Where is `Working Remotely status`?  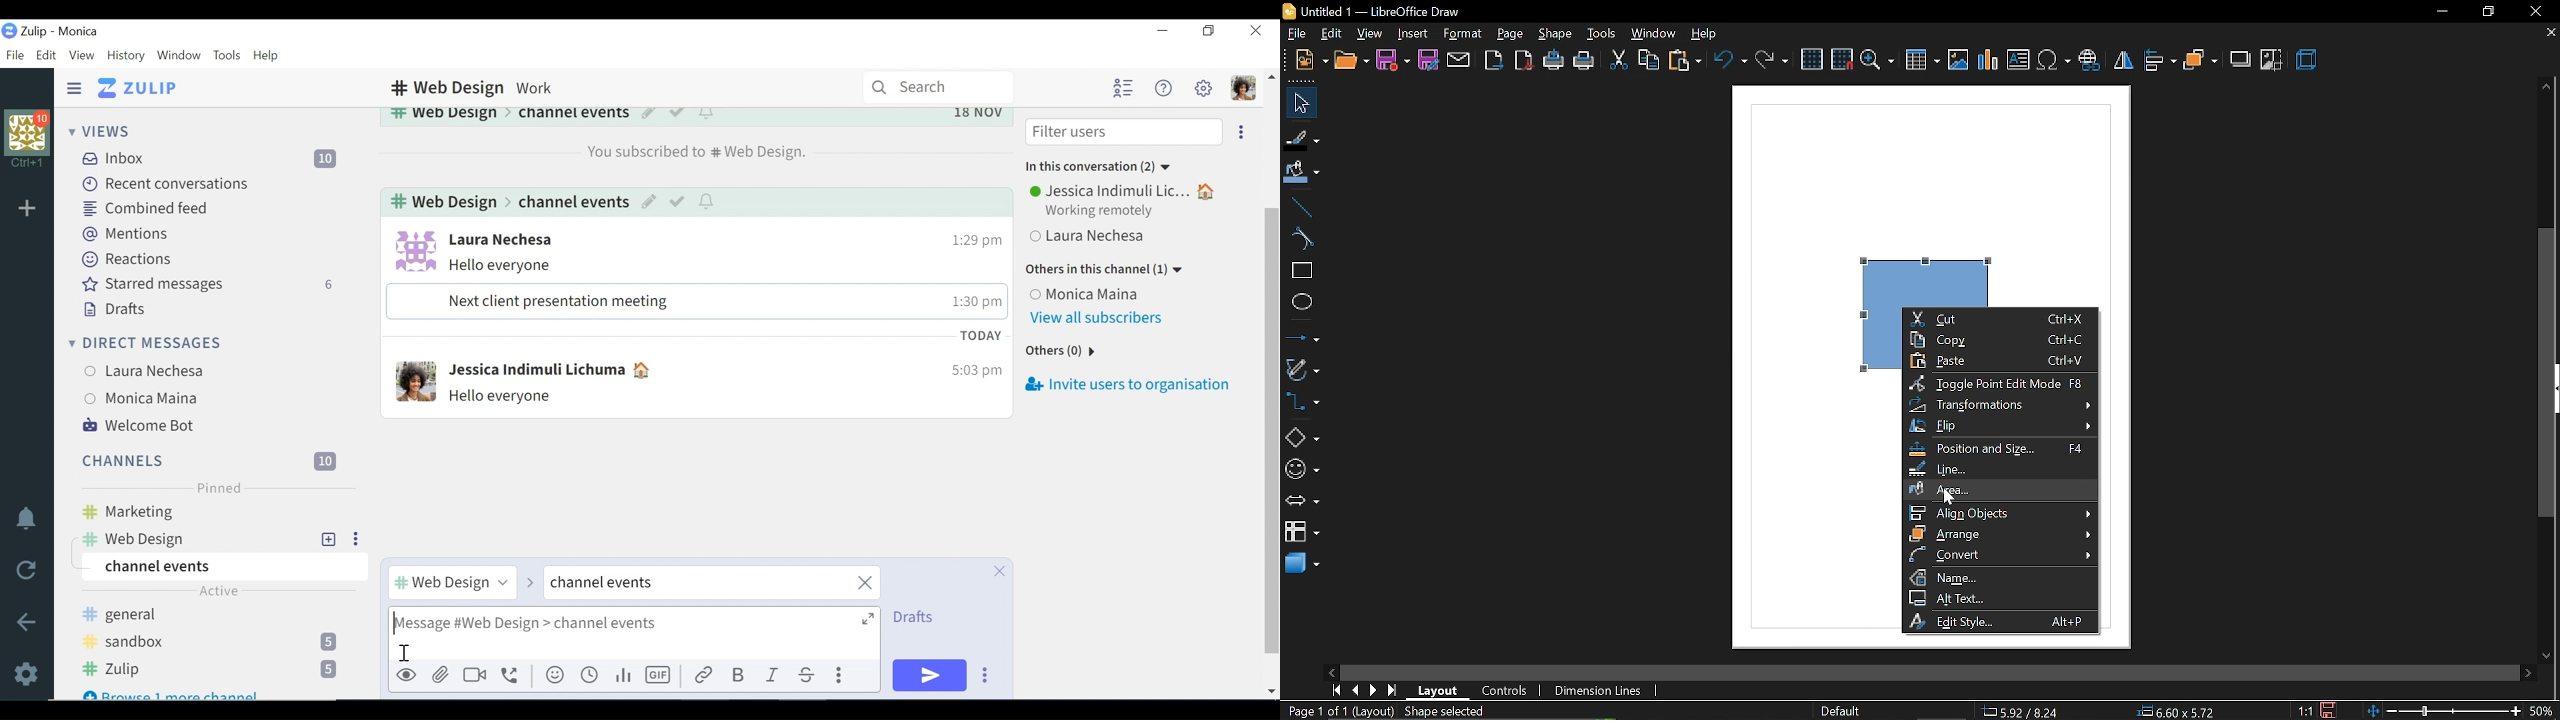
Working Remotely status is located at coordinates (1103, 211).